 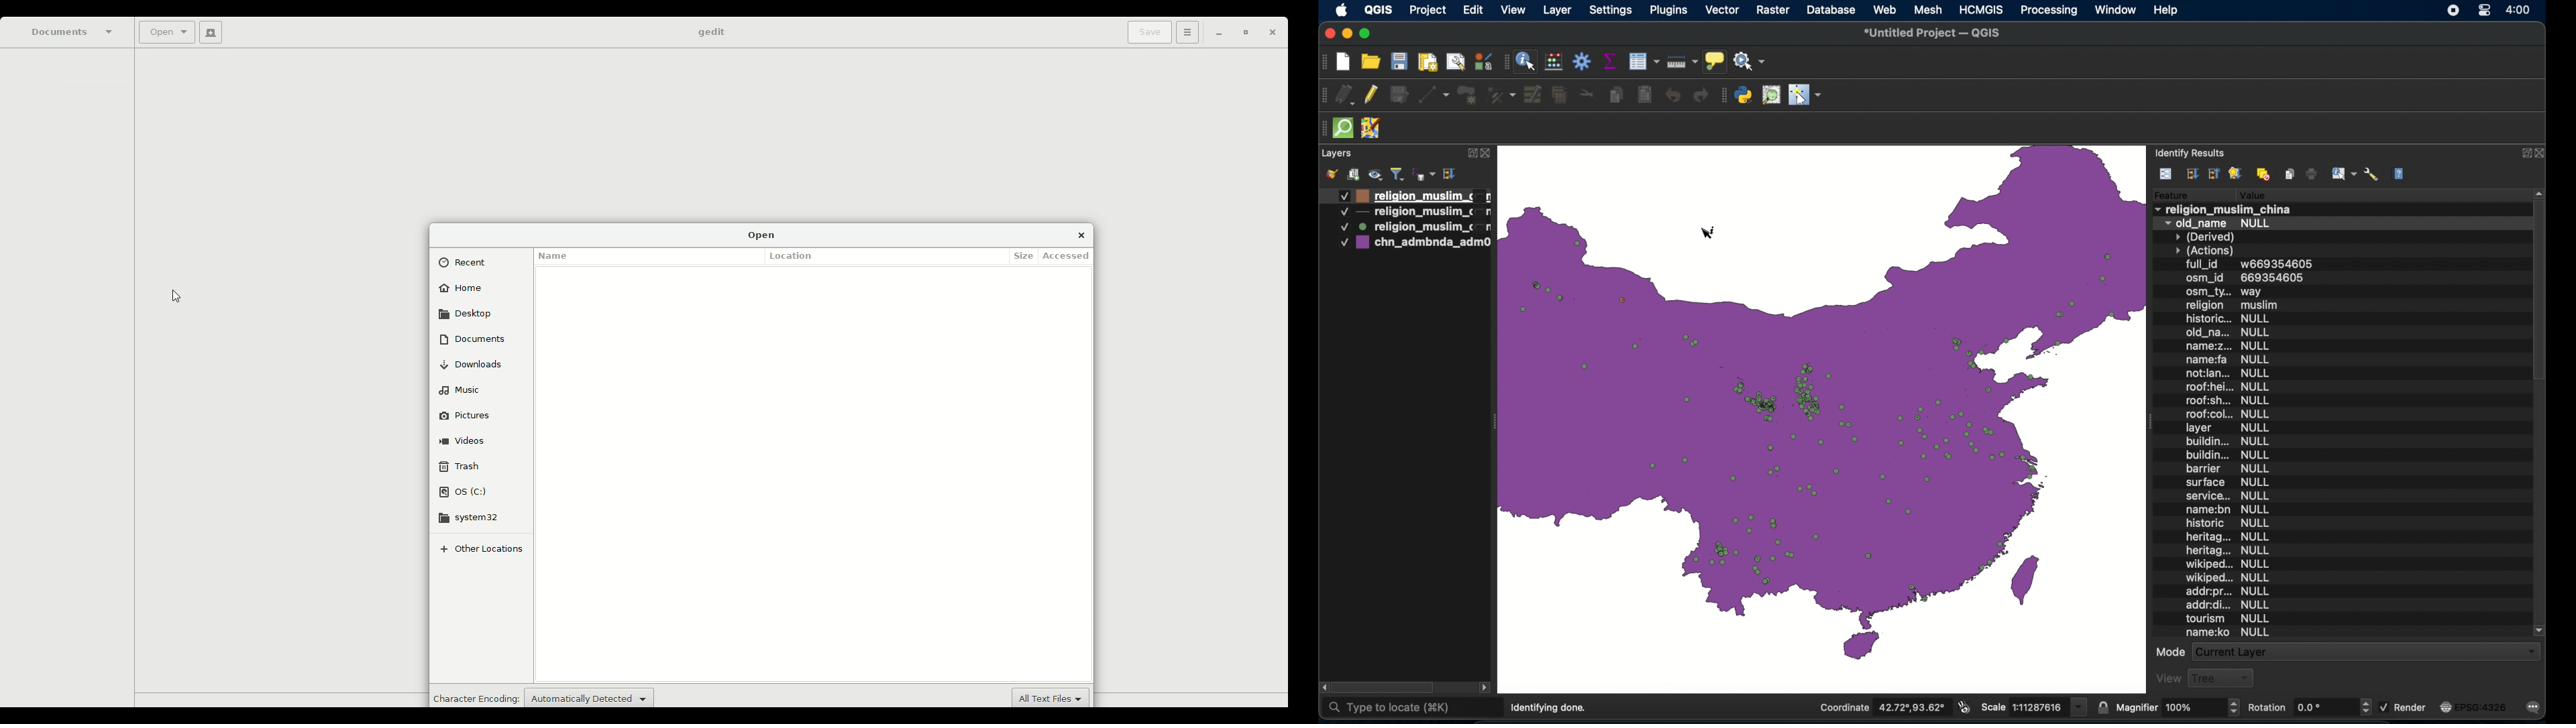 What do you see at coordinates (474, 698) in the screenshot?
I see `Character encoding` at bounding box center [474, 698].